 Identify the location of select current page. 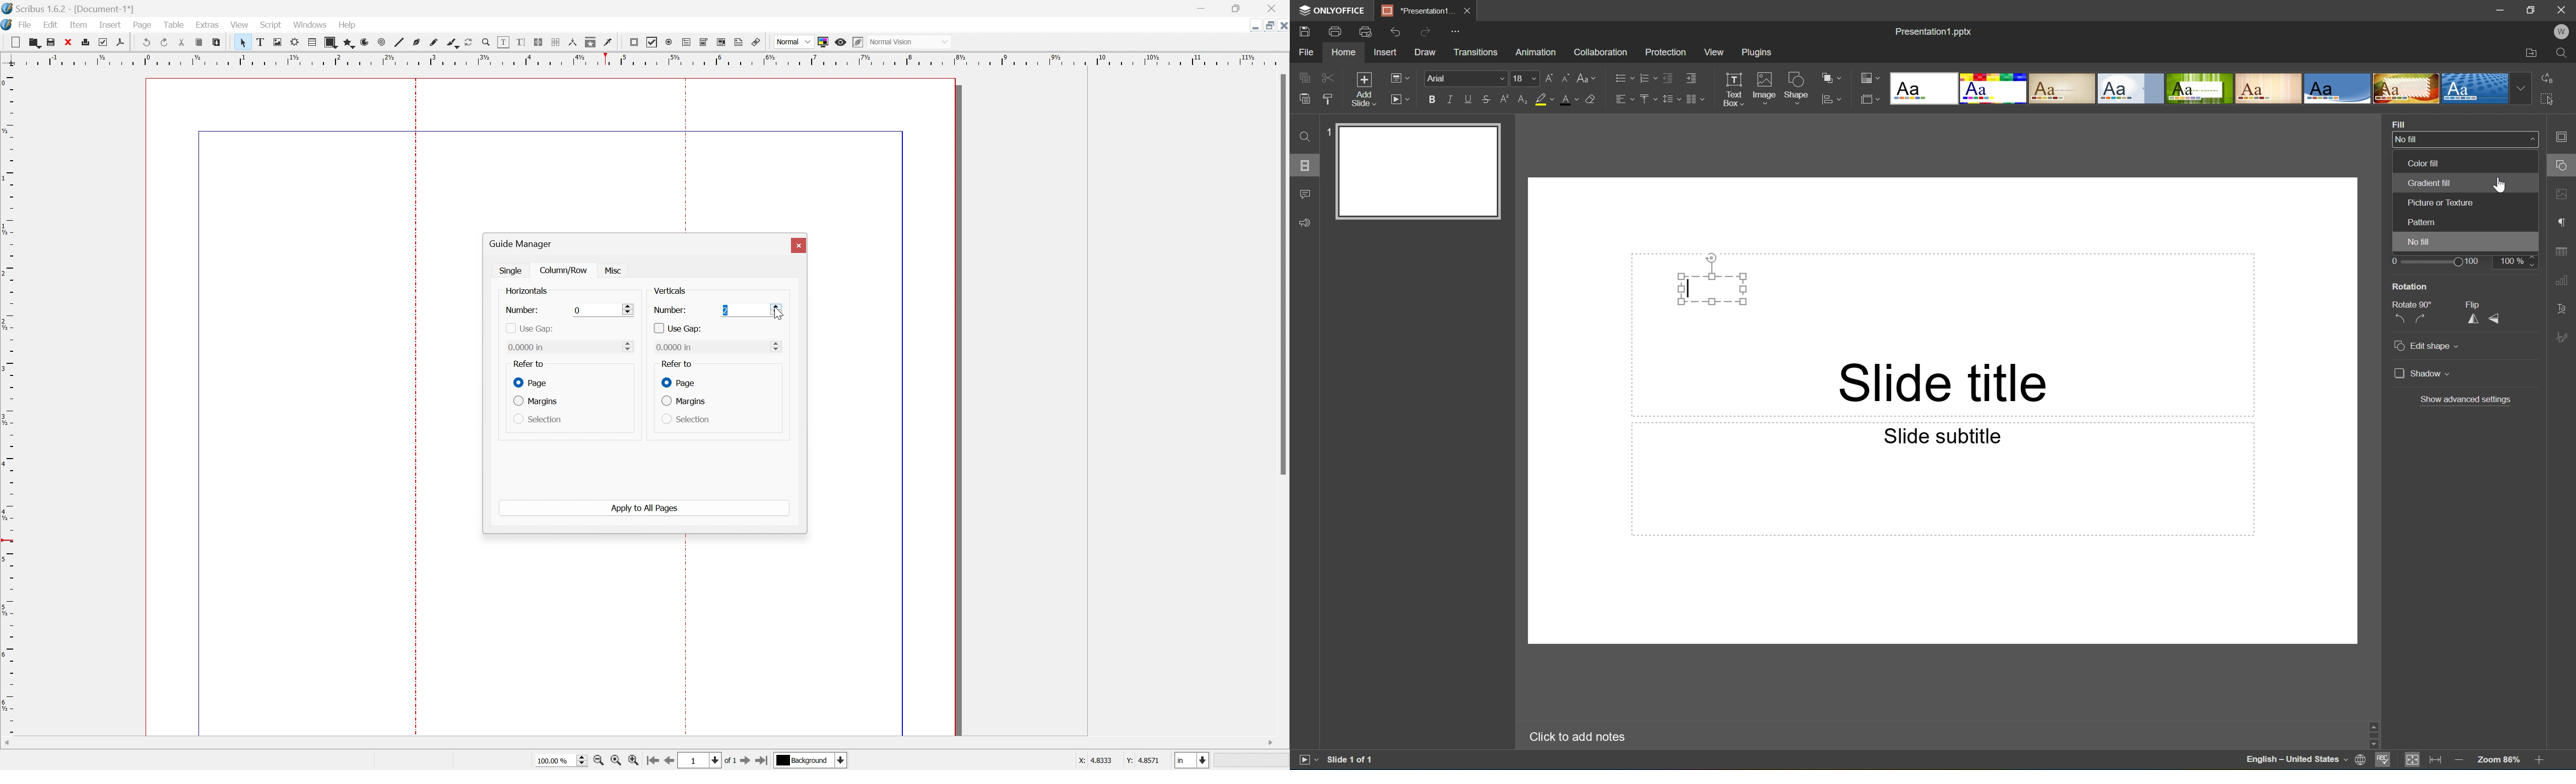
(706, 761).